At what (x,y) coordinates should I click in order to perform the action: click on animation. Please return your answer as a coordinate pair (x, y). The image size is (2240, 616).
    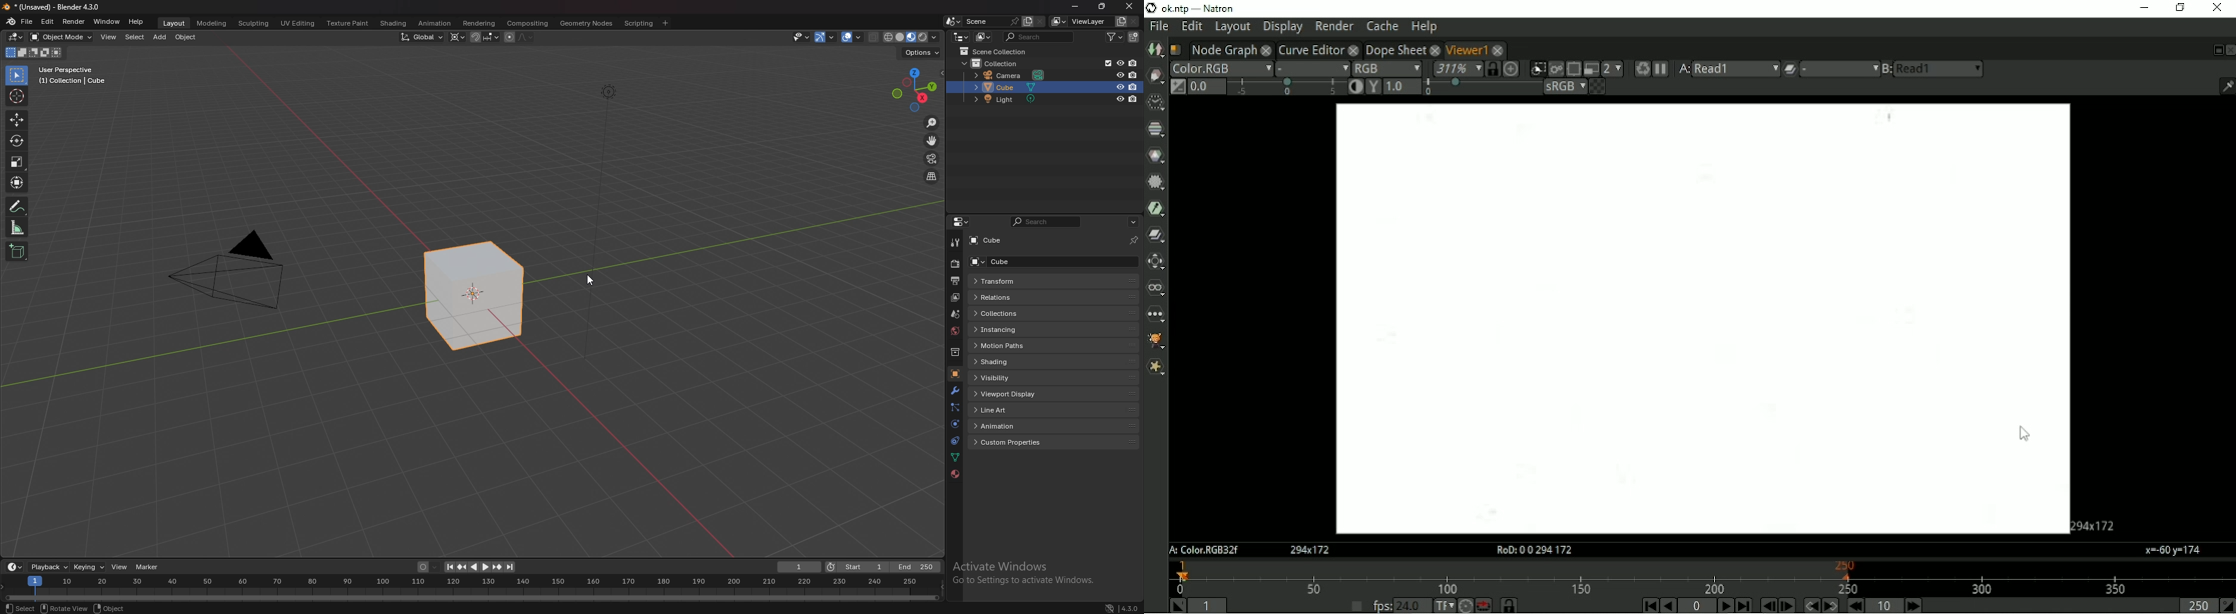
    Looking at the image, I should click on (435, 23).